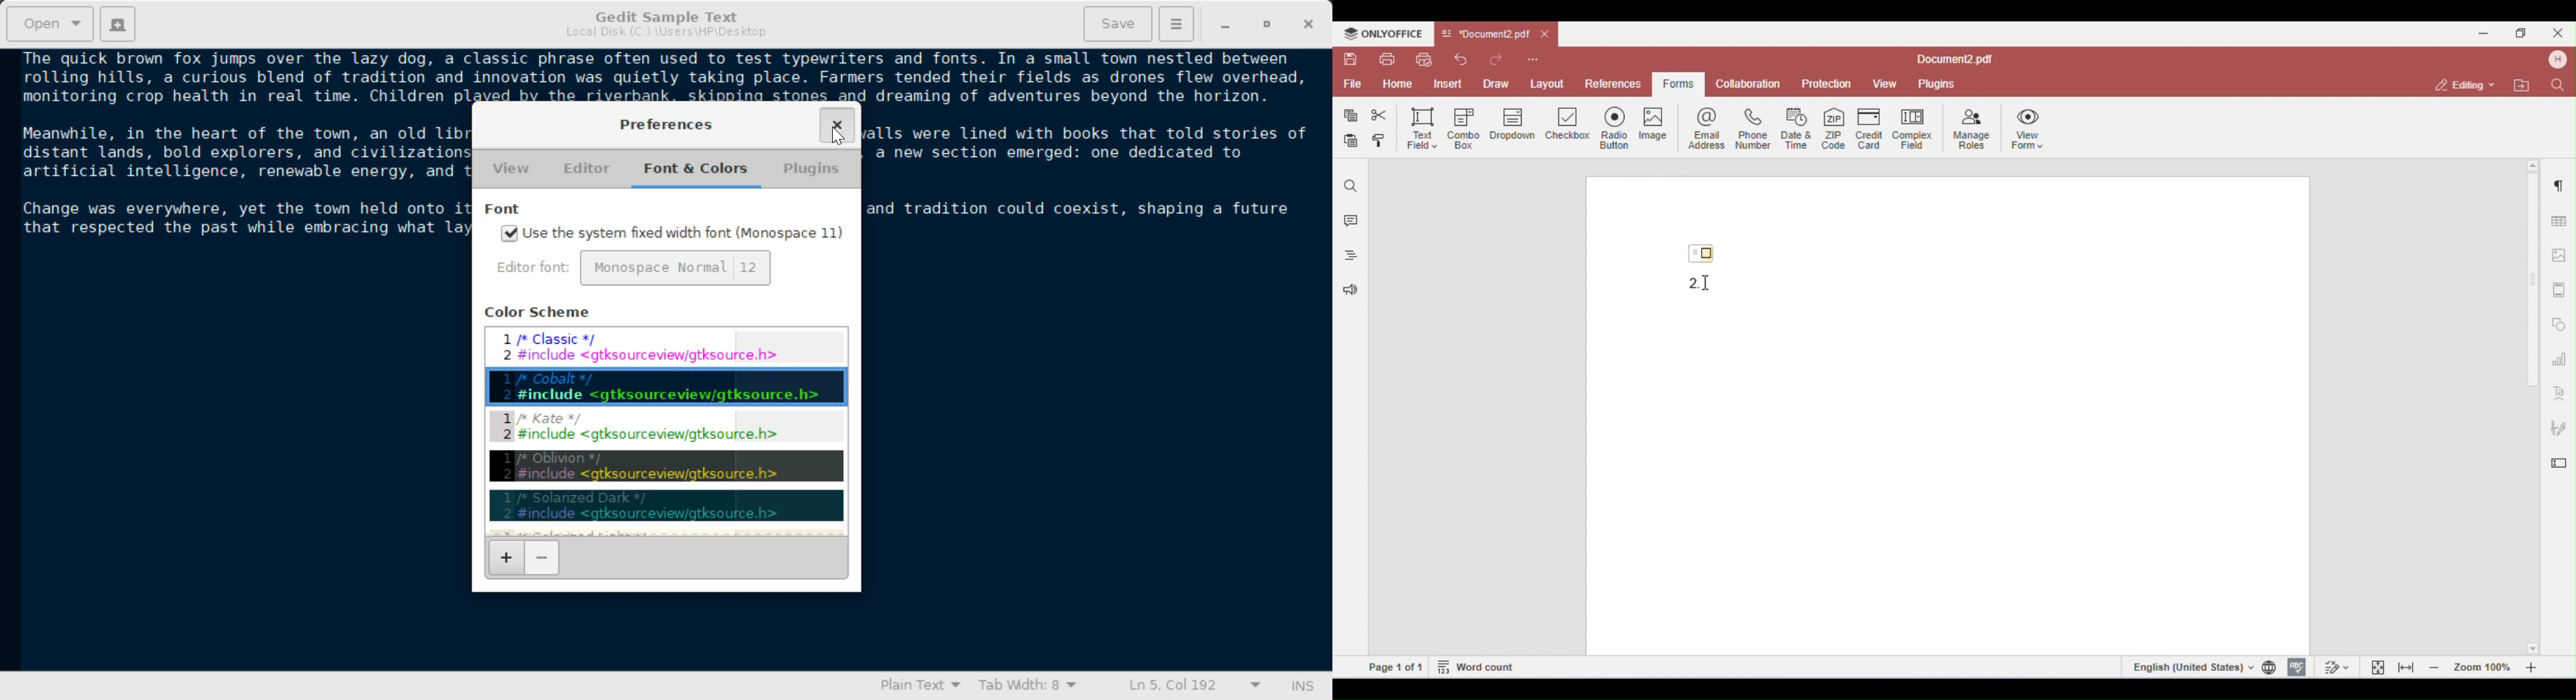  I want to click on Plugins Tab, so click(809, 171).